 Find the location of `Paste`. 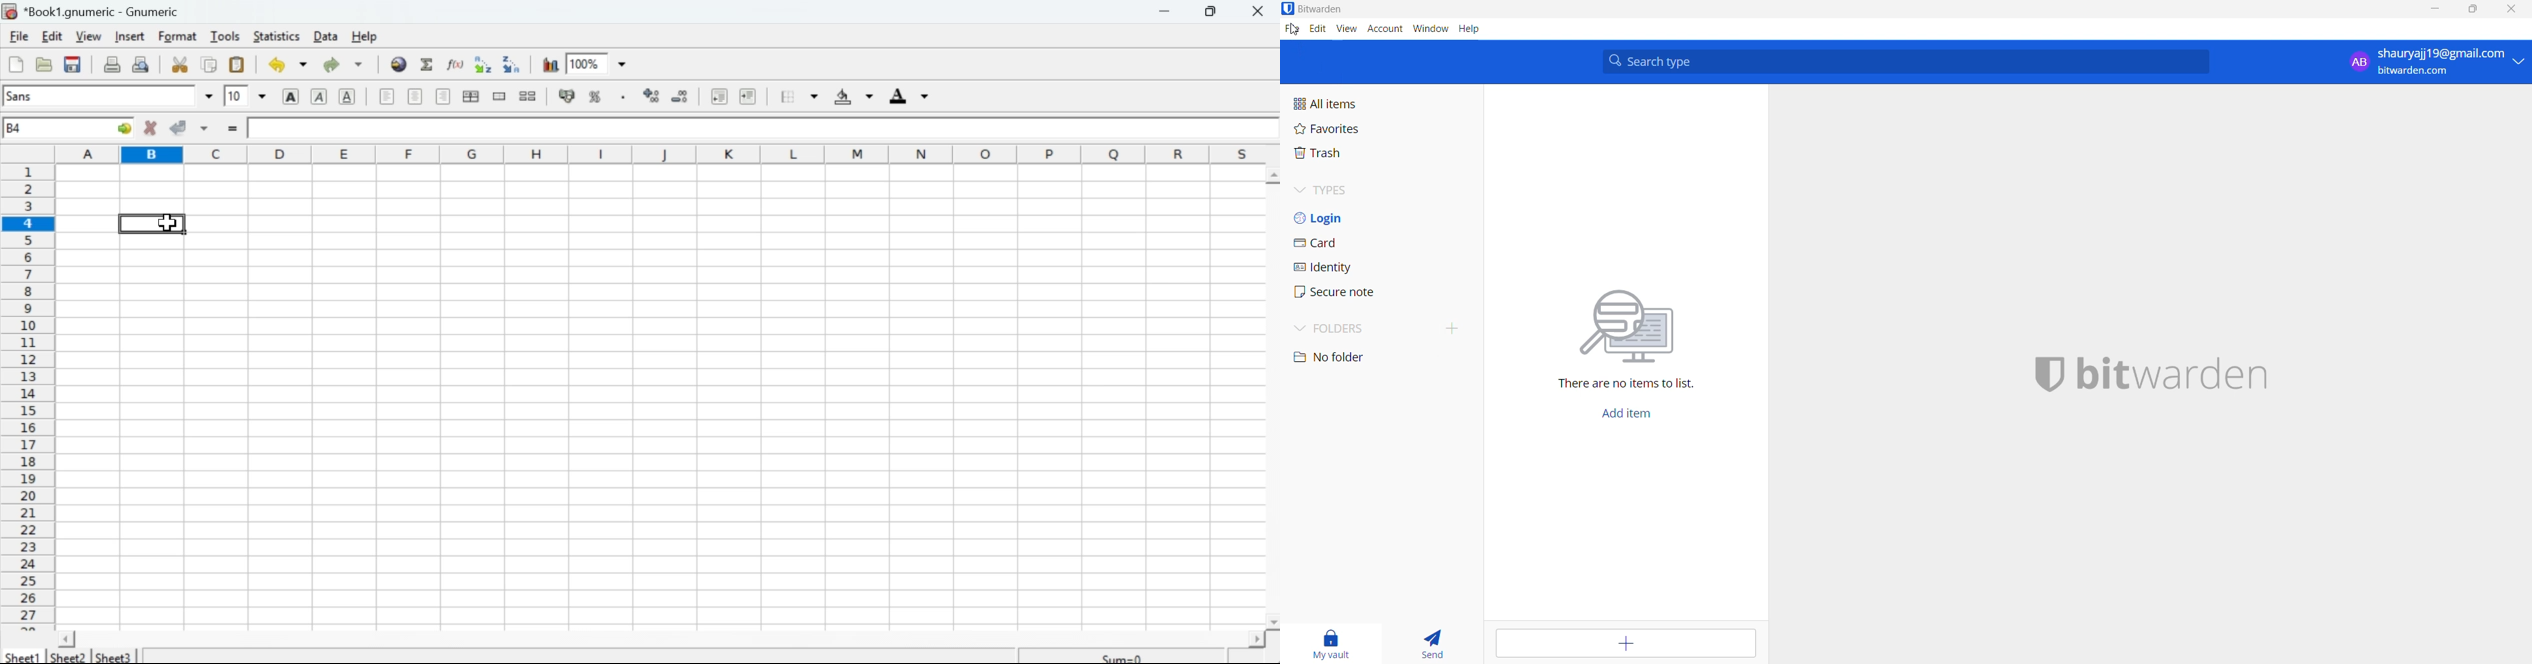

Paste is located at coordinates (238, 66).